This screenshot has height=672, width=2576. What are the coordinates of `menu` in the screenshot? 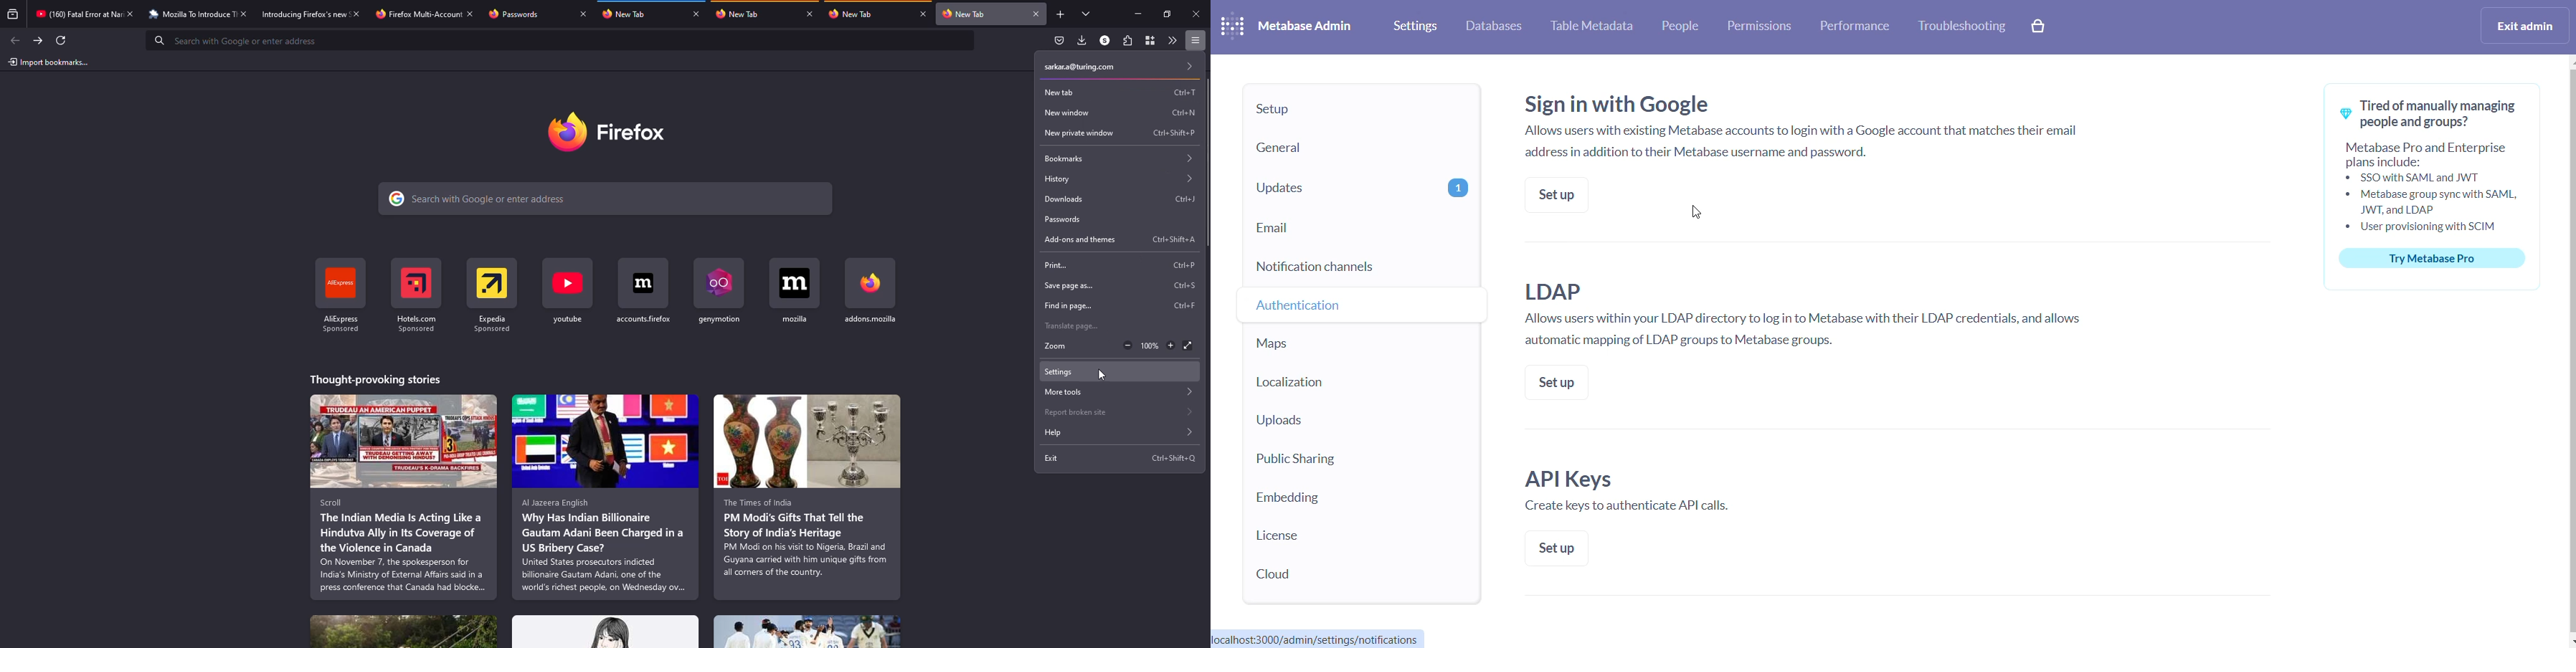 It's located at (1194, 40).